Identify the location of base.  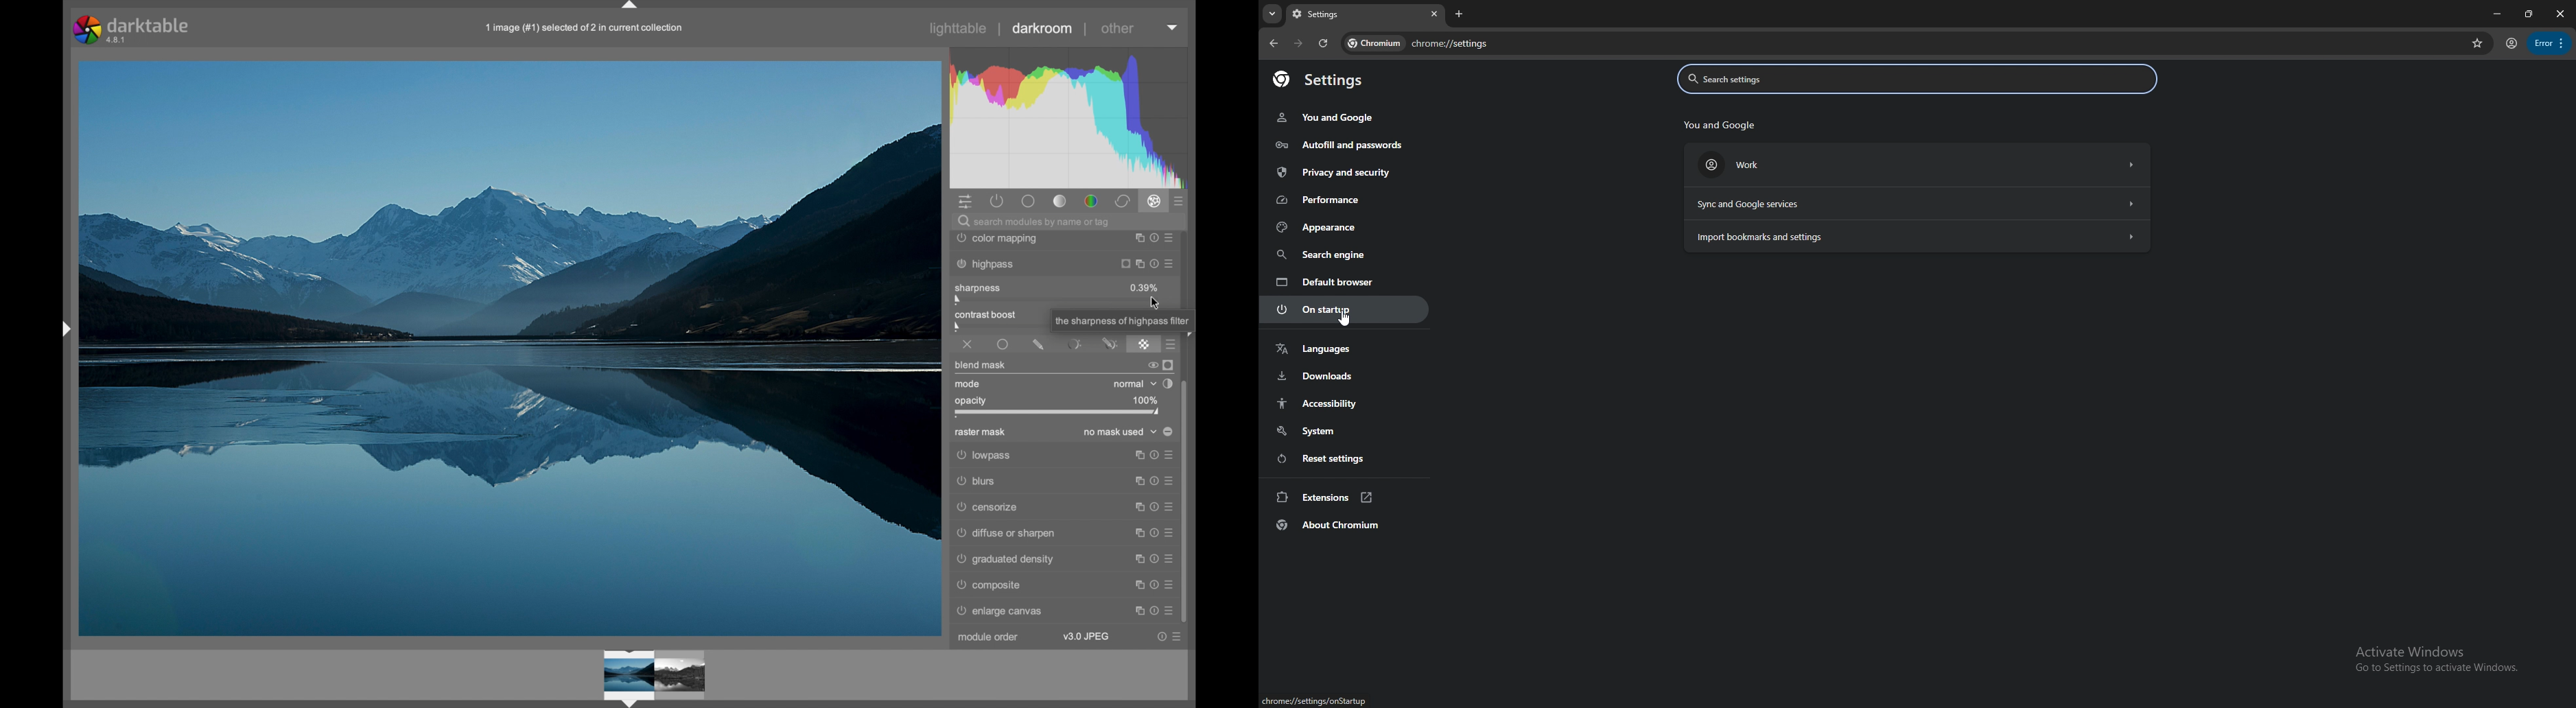
(1030, 203).